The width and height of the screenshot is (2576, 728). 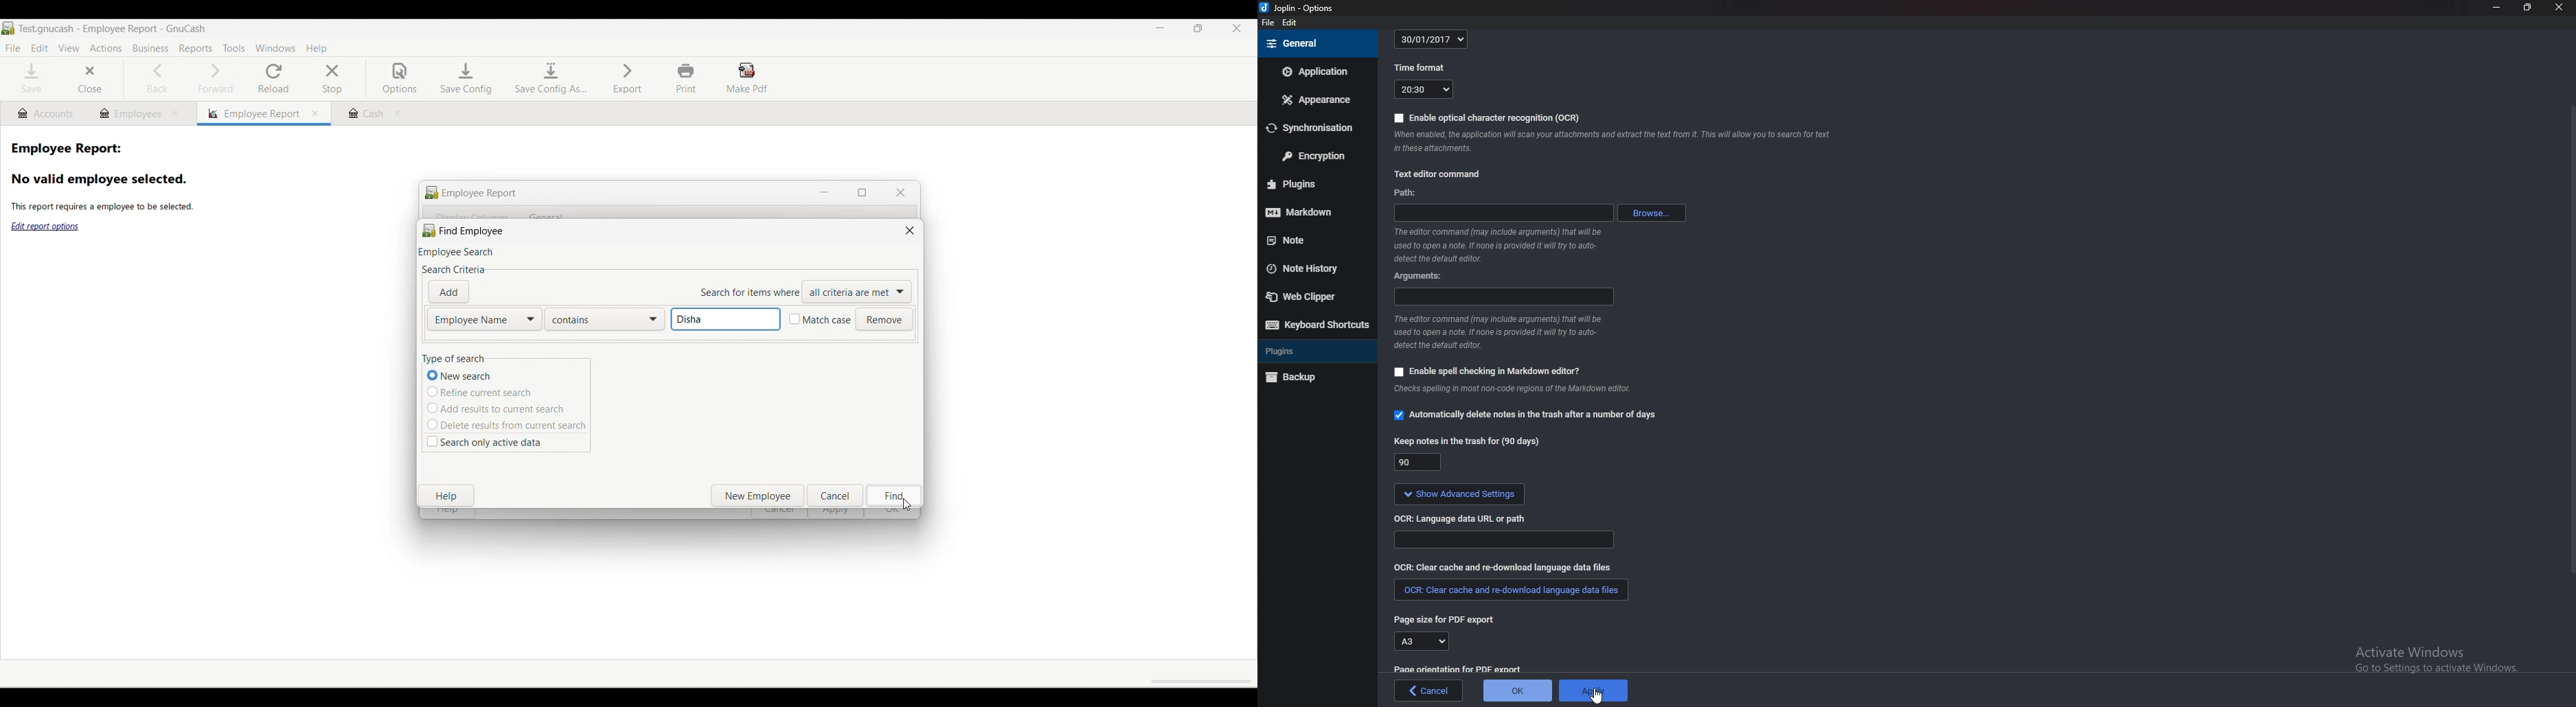 I want to click on ok, so click(x=1518, y=689).